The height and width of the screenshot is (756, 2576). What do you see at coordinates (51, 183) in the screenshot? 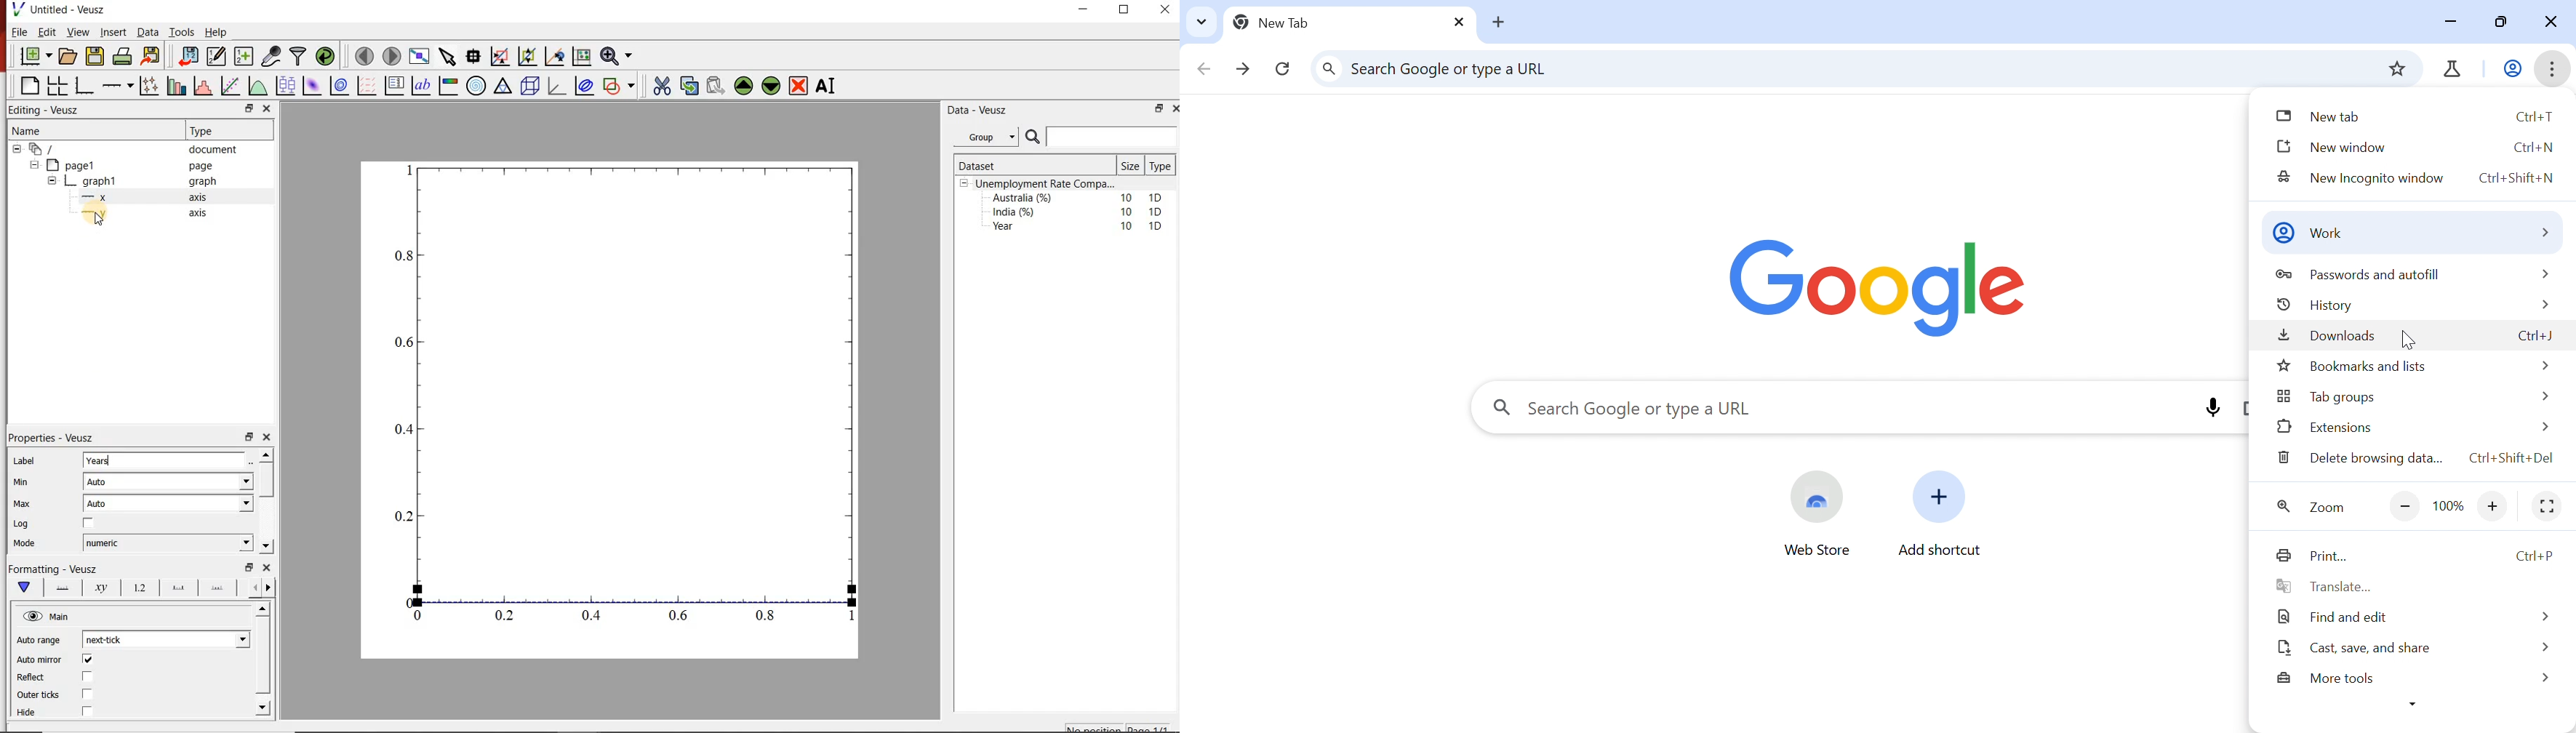
I see `collapse` at bounding box center [51, 183].